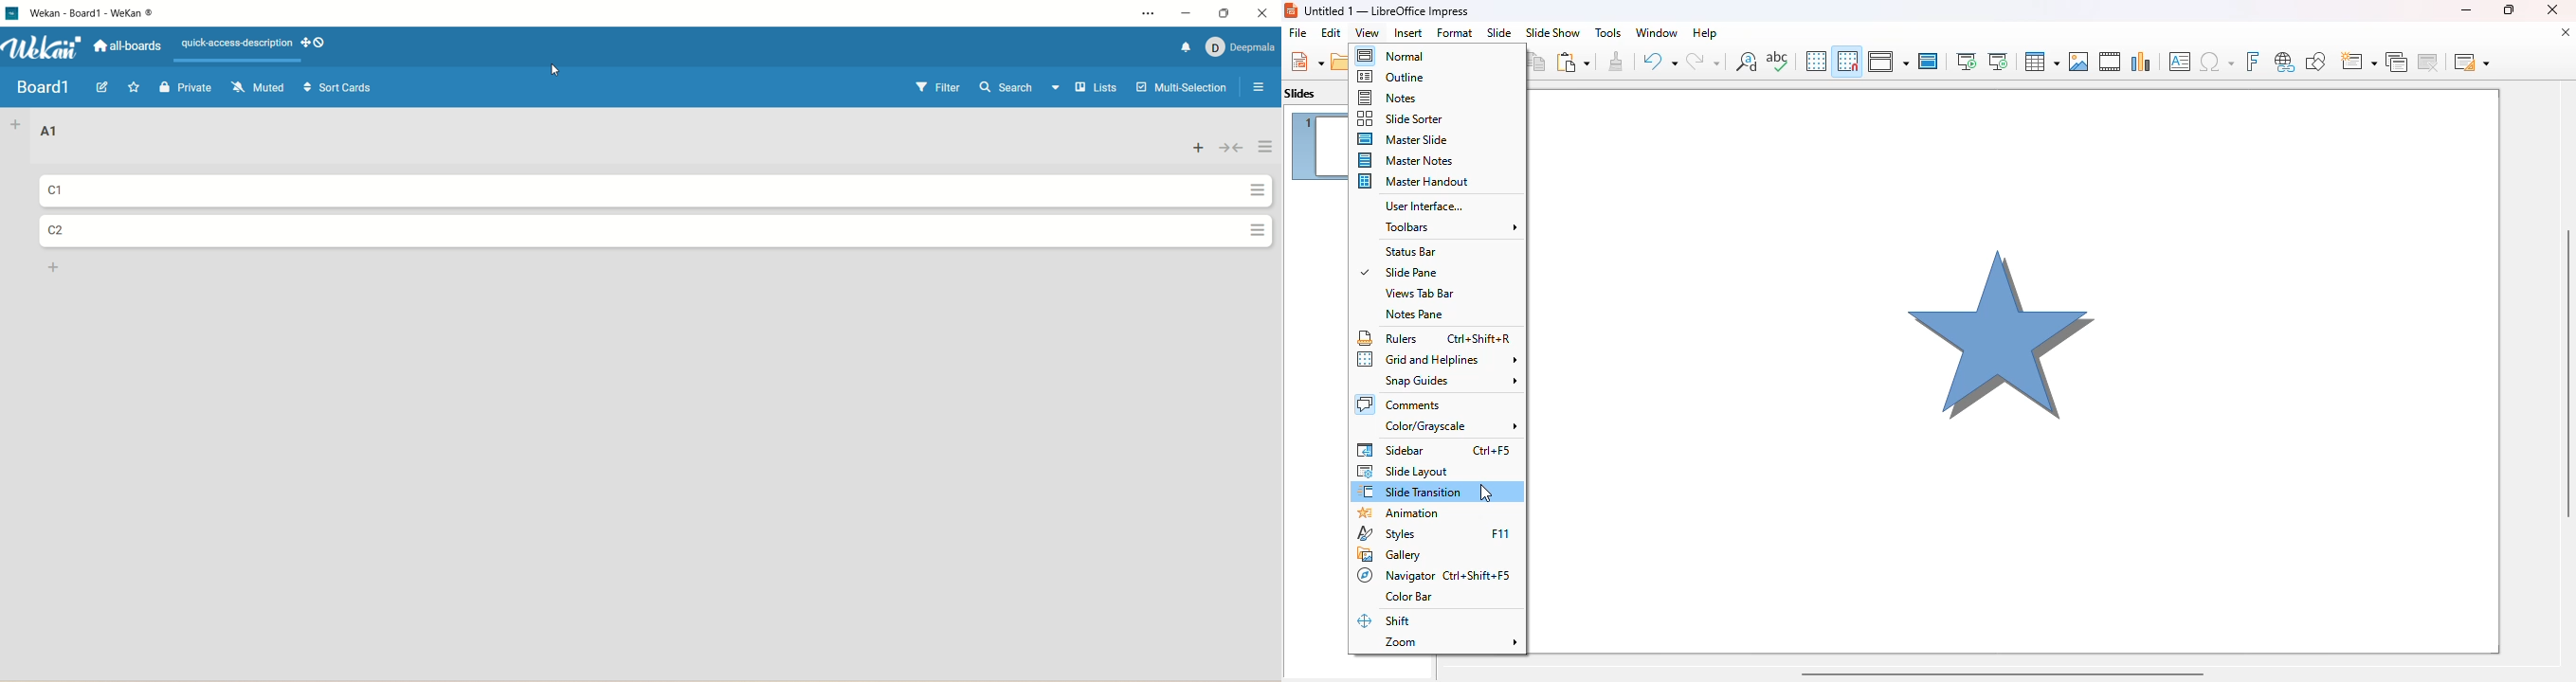  What do you see at coordinates (1777, 60) in the screenshot?
I see `spelling` at bounding box center [1777, 60].